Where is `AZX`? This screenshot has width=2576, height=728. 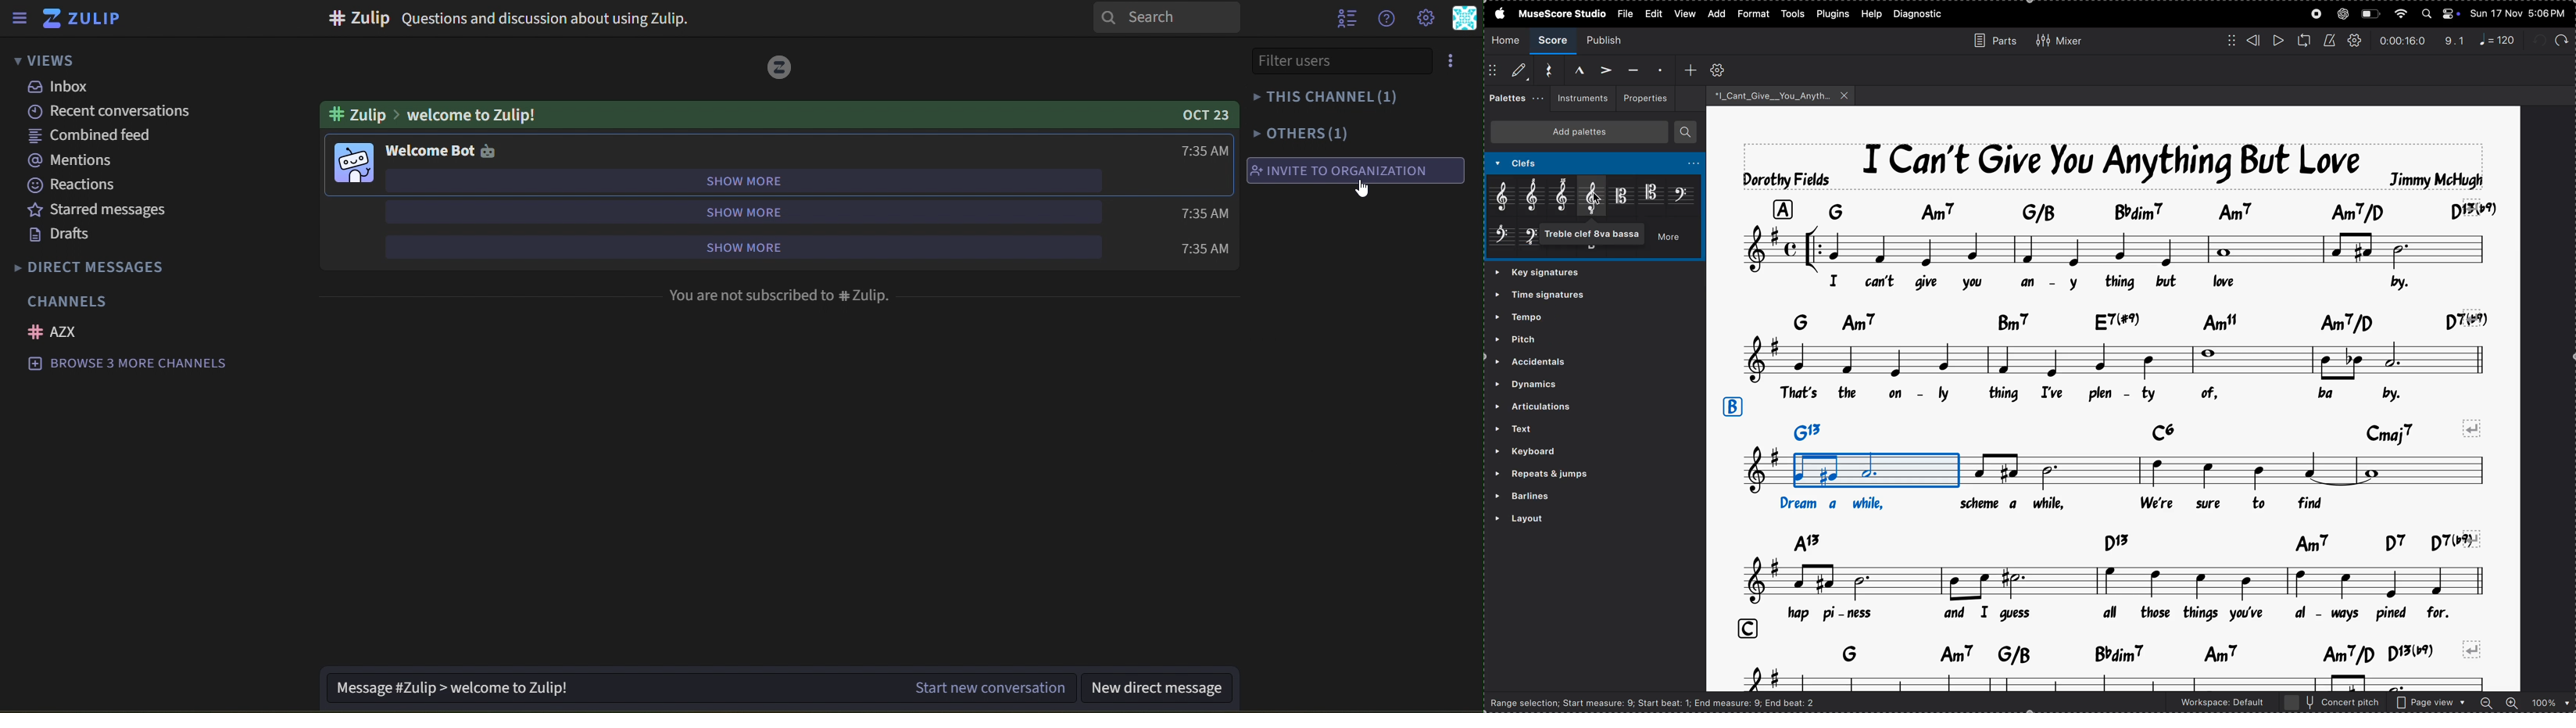
AZX is located at coordinates (56, 332).